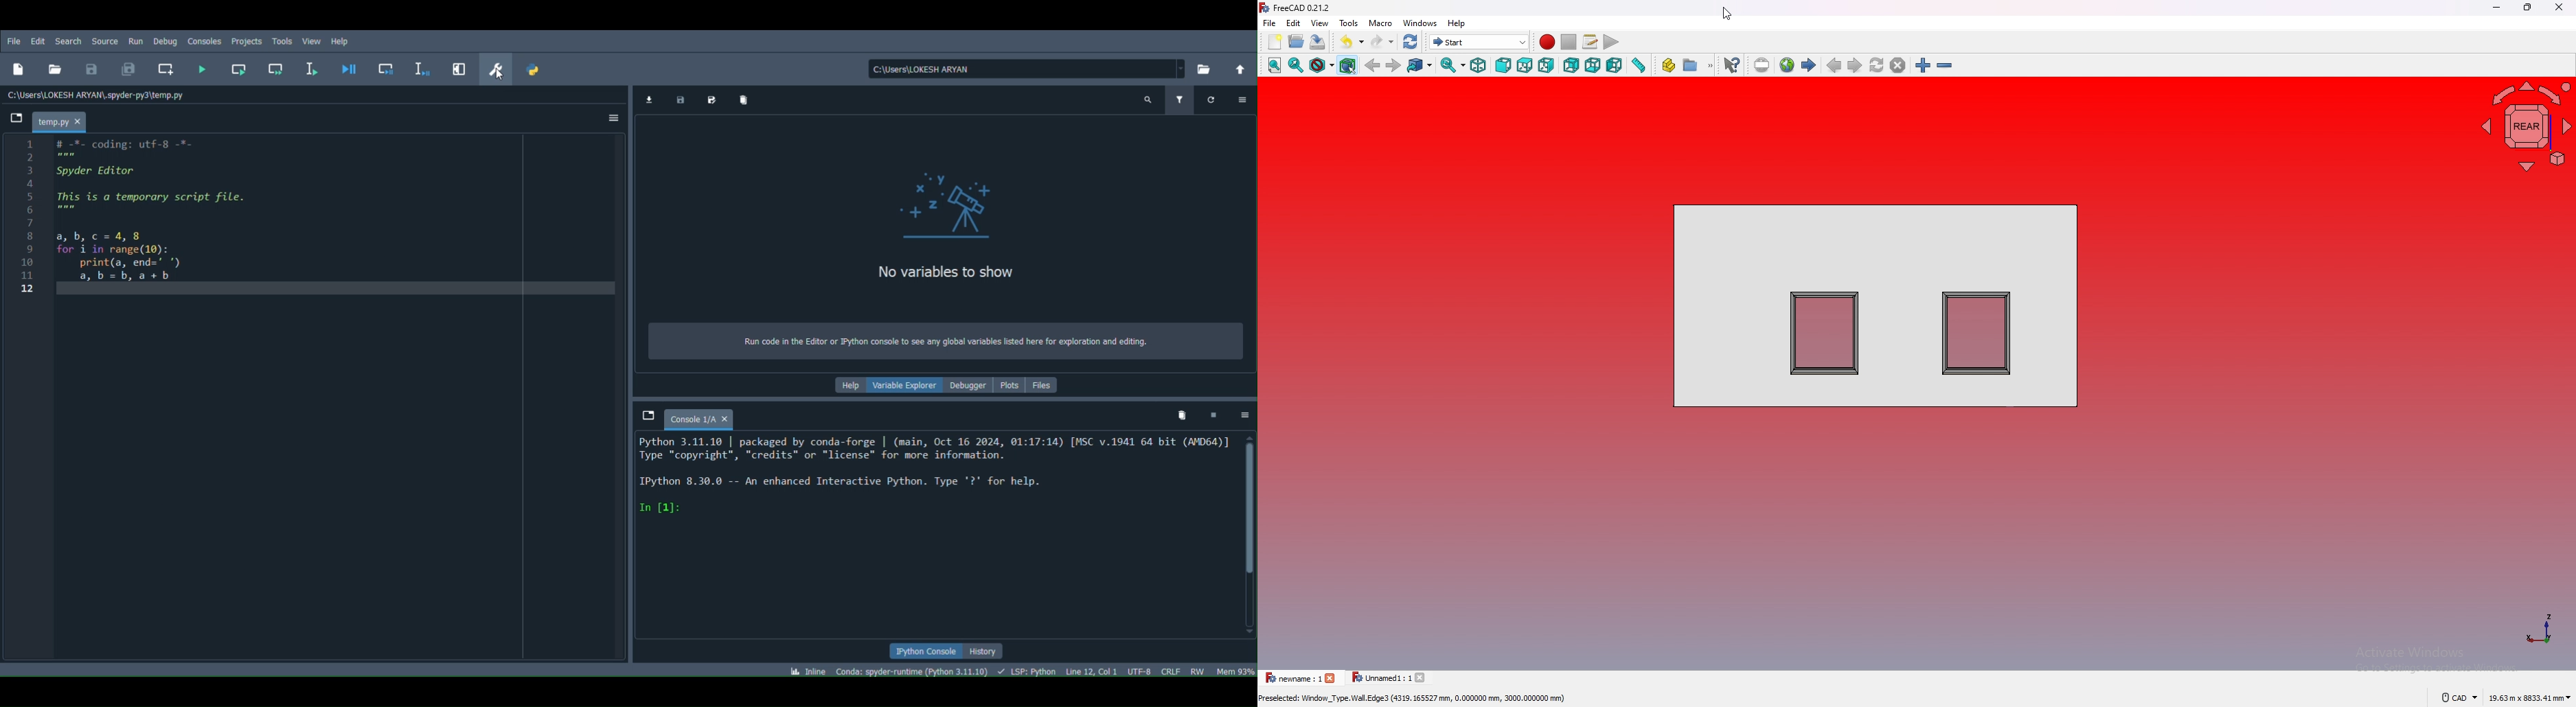 Image resolution: width=2576 pixels, height=728 pixels. What do you see at coordinates (234, 69) in the screenshot?
I see `Run current cell (Ctrl + Return)` at bounding box center [234, 69].